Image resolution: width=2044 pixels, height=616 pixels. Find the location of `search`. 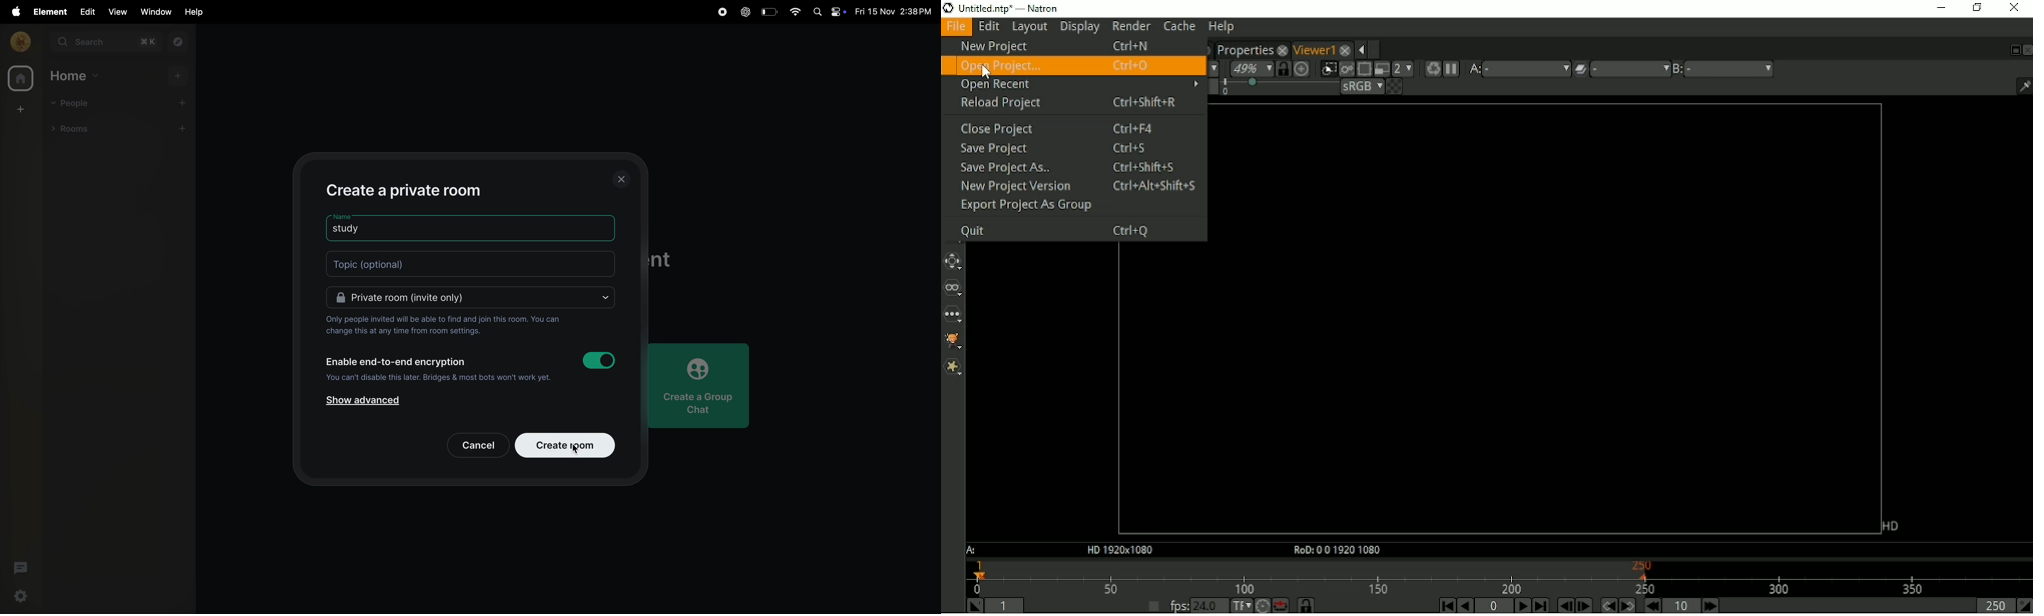

search is located at coordinates (105, 42).